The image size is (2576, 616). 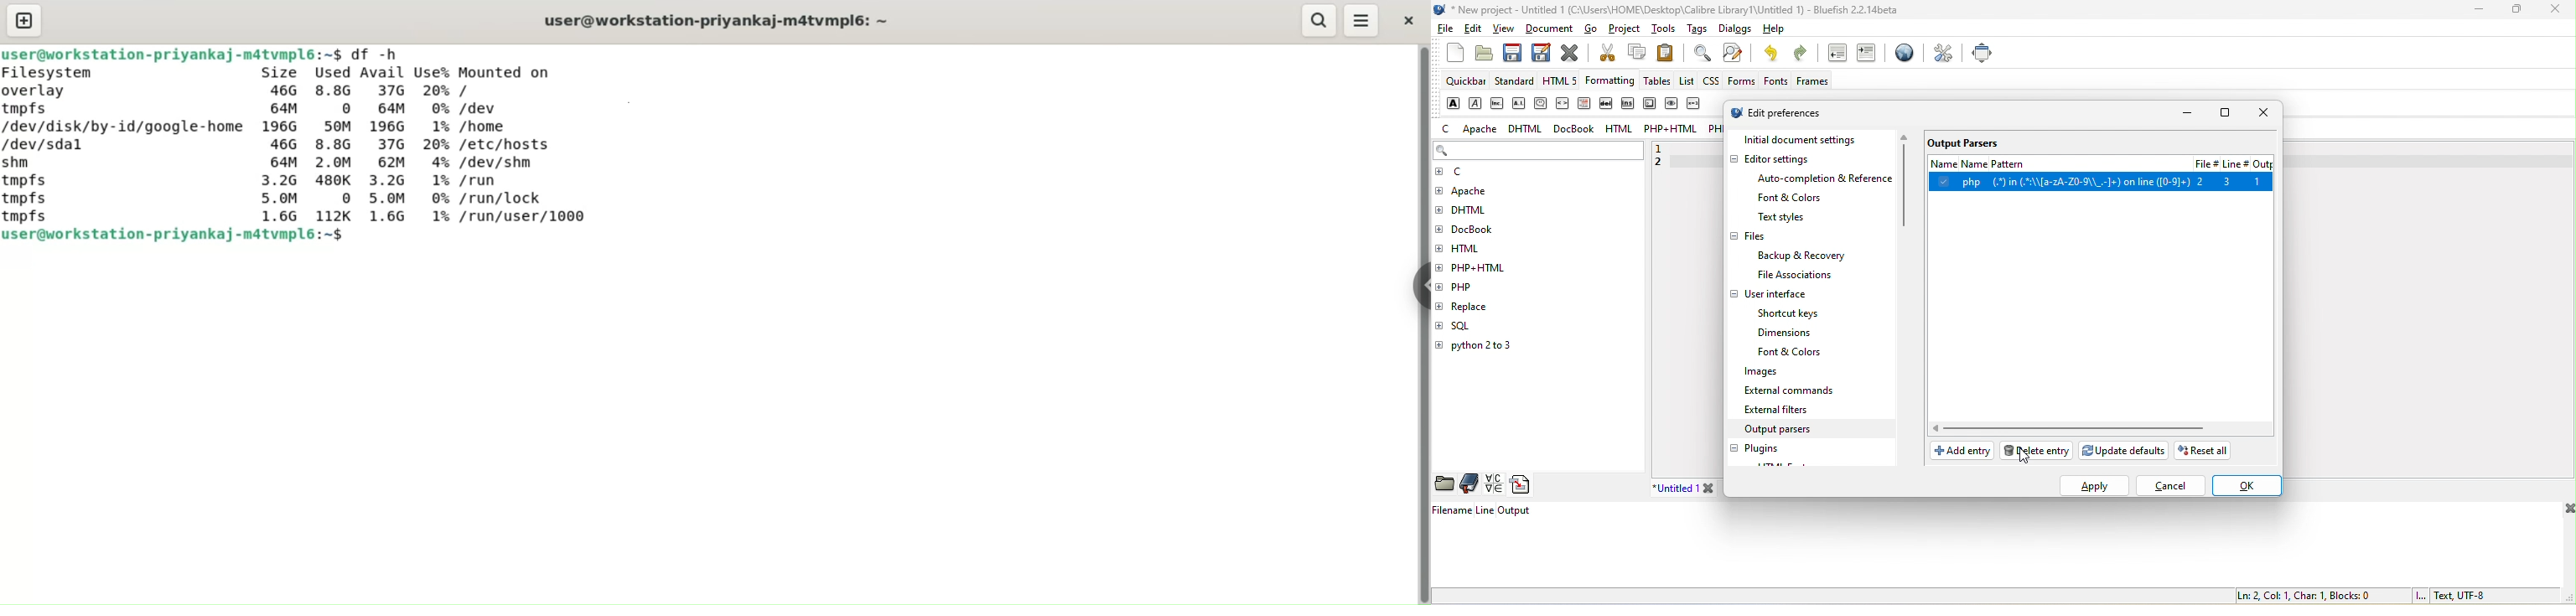 I want to click on full screen, so click(x=1983, y=52).